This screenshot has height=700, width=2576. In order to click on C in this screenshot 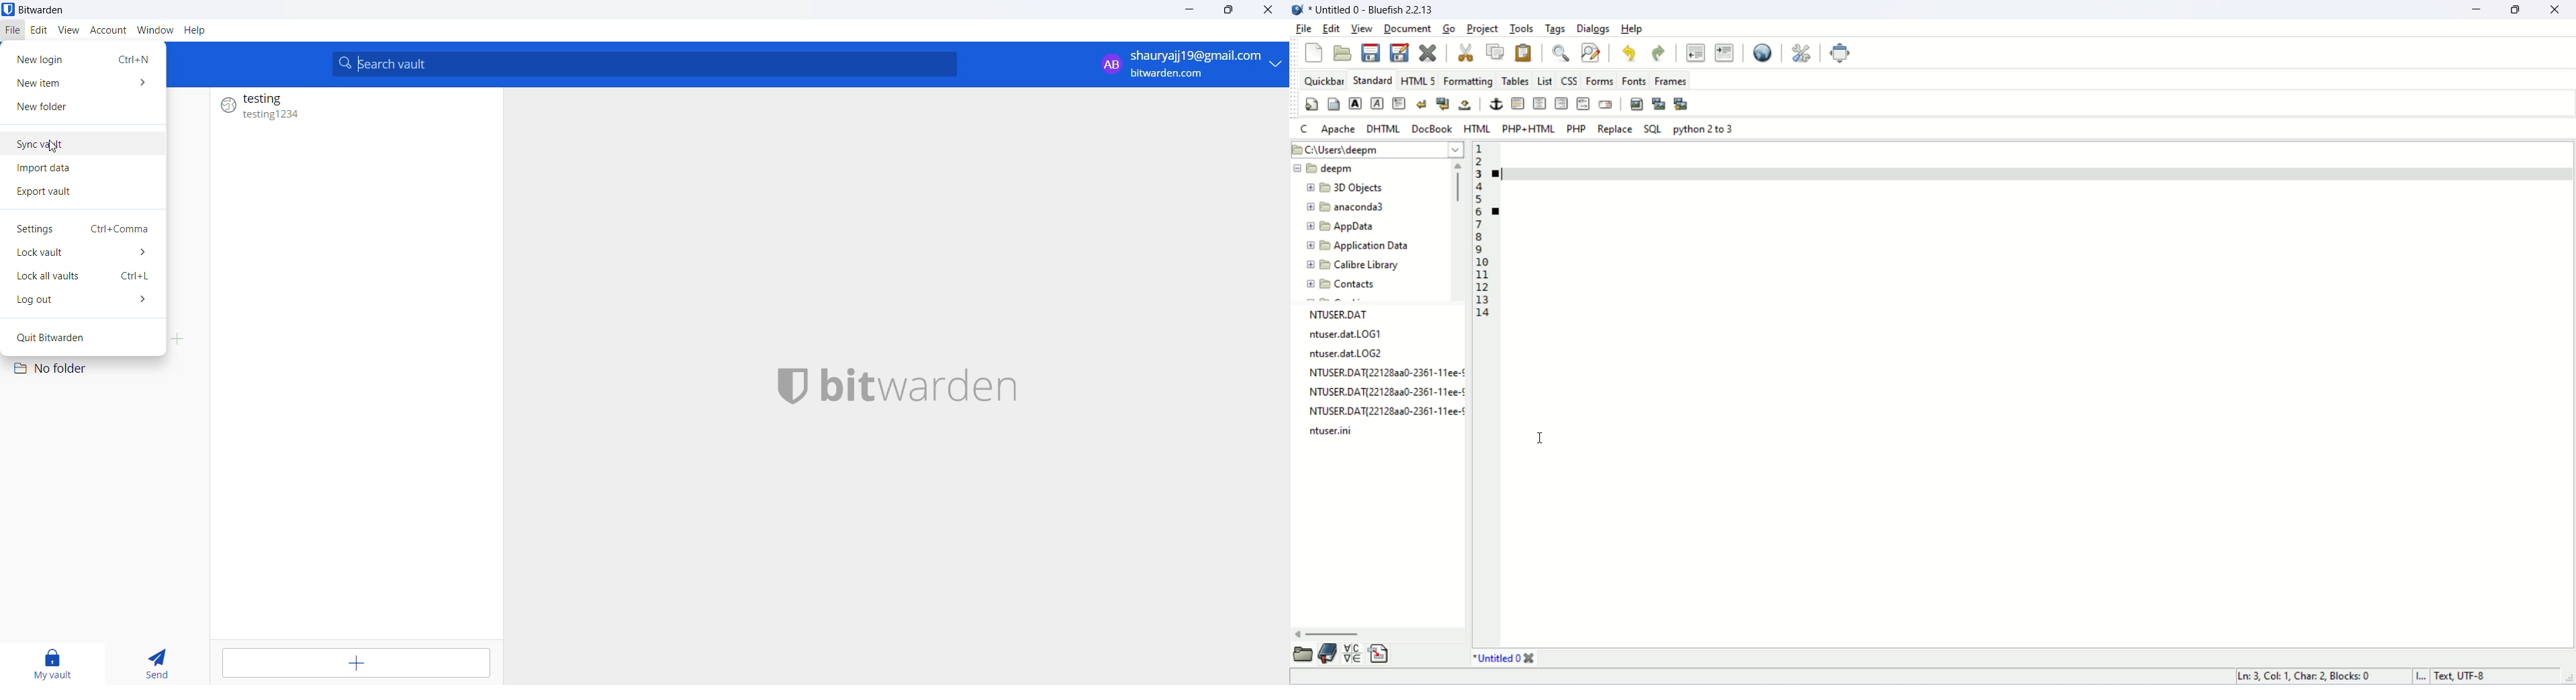, I will do `click(1302, 127)`.